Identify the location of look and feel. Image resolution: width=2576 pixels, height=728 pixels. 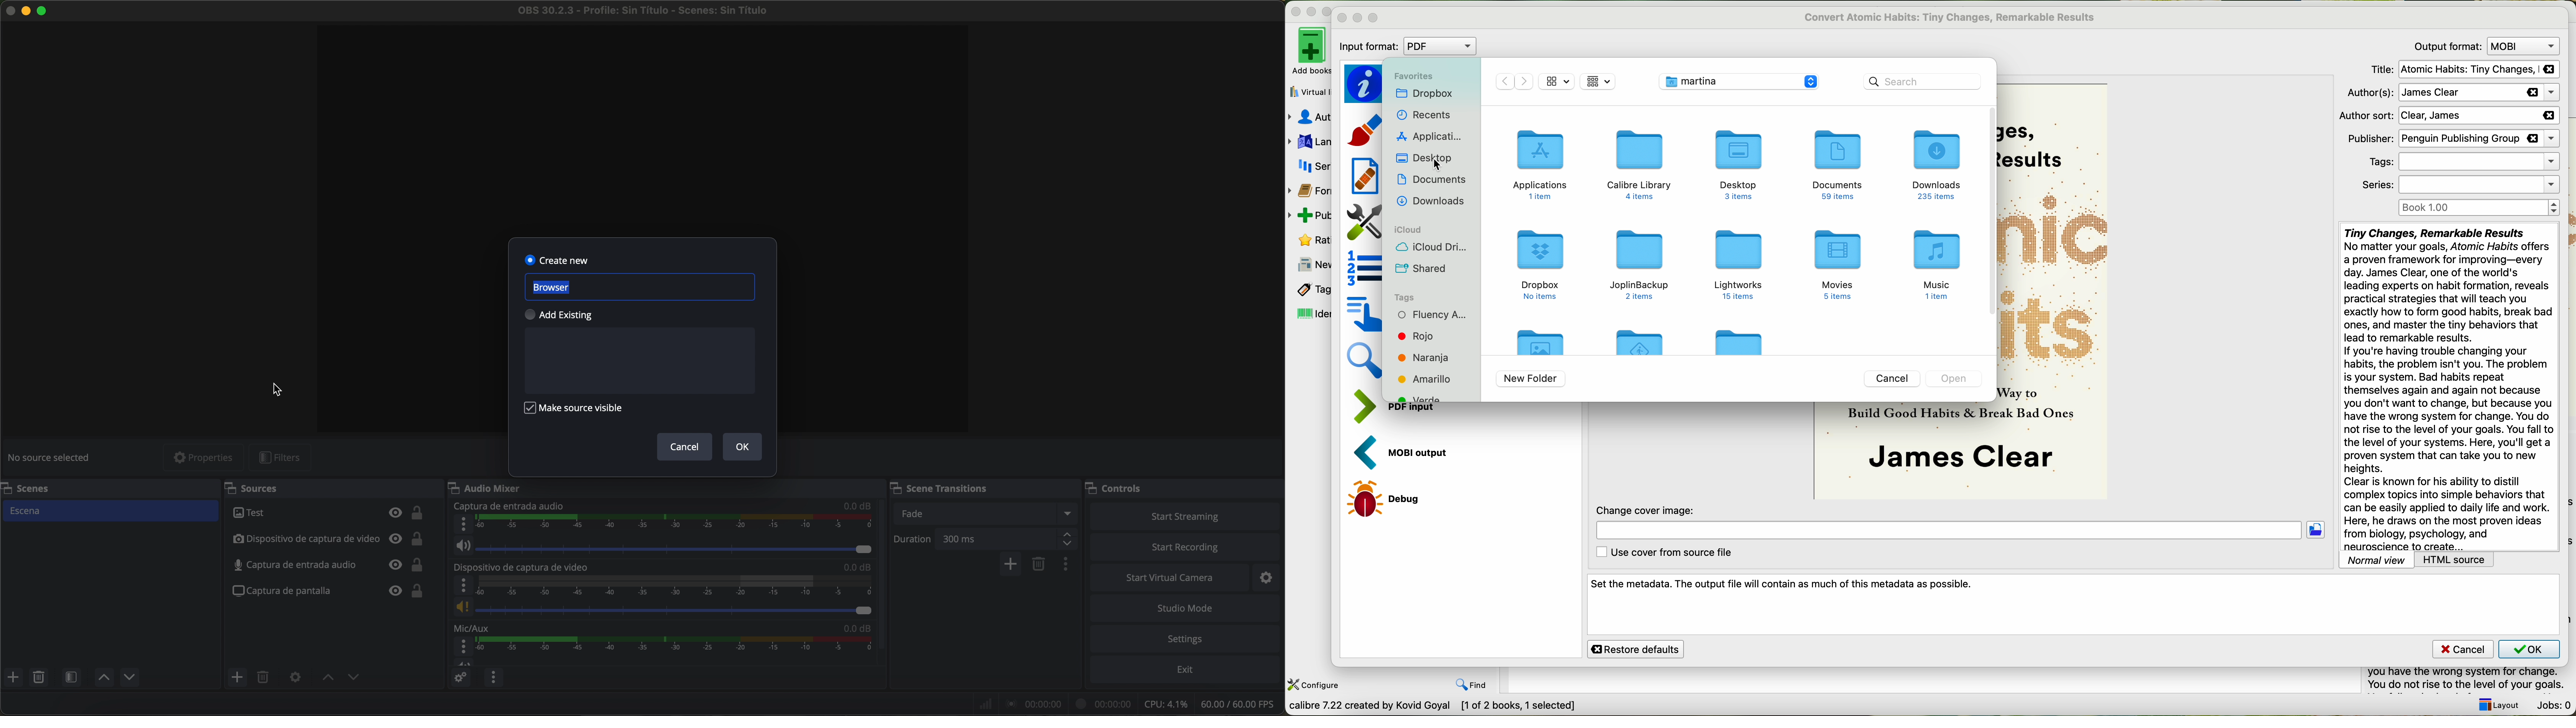
(1367, 129).